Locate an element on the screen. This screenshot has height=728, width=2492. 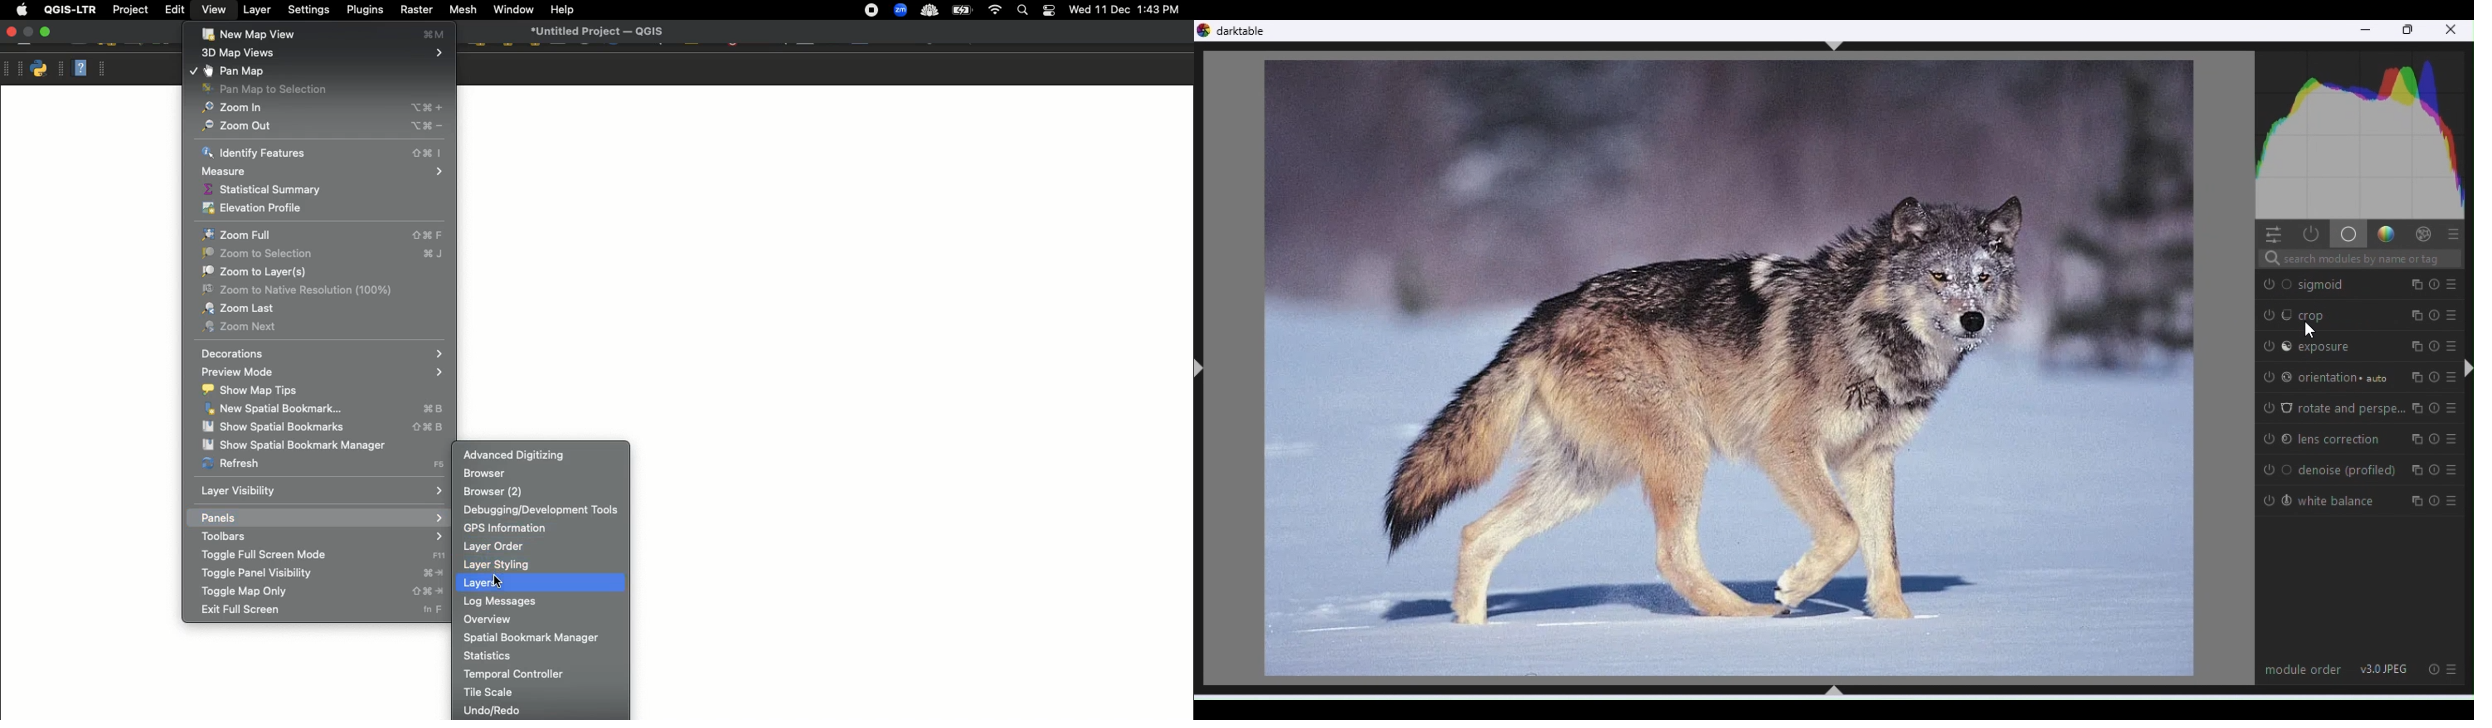
Exposure is located at coordinates (2359, 342).